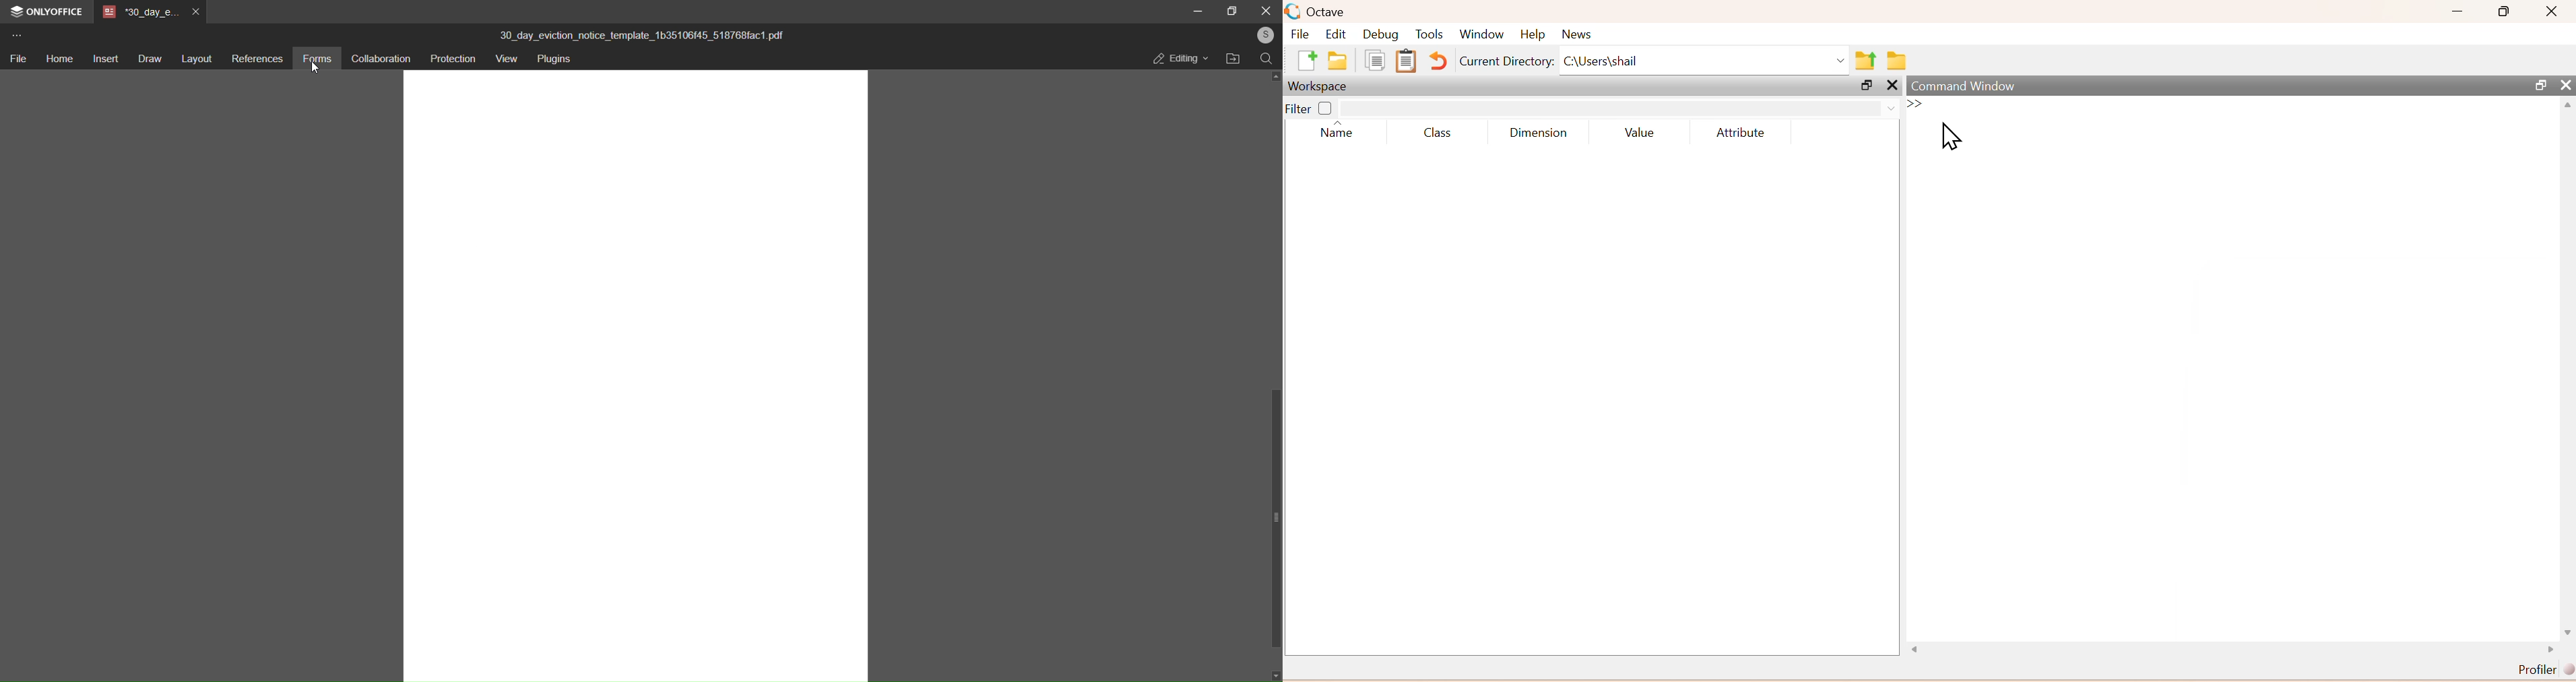  I want to click on Name, so click(1338, 132).